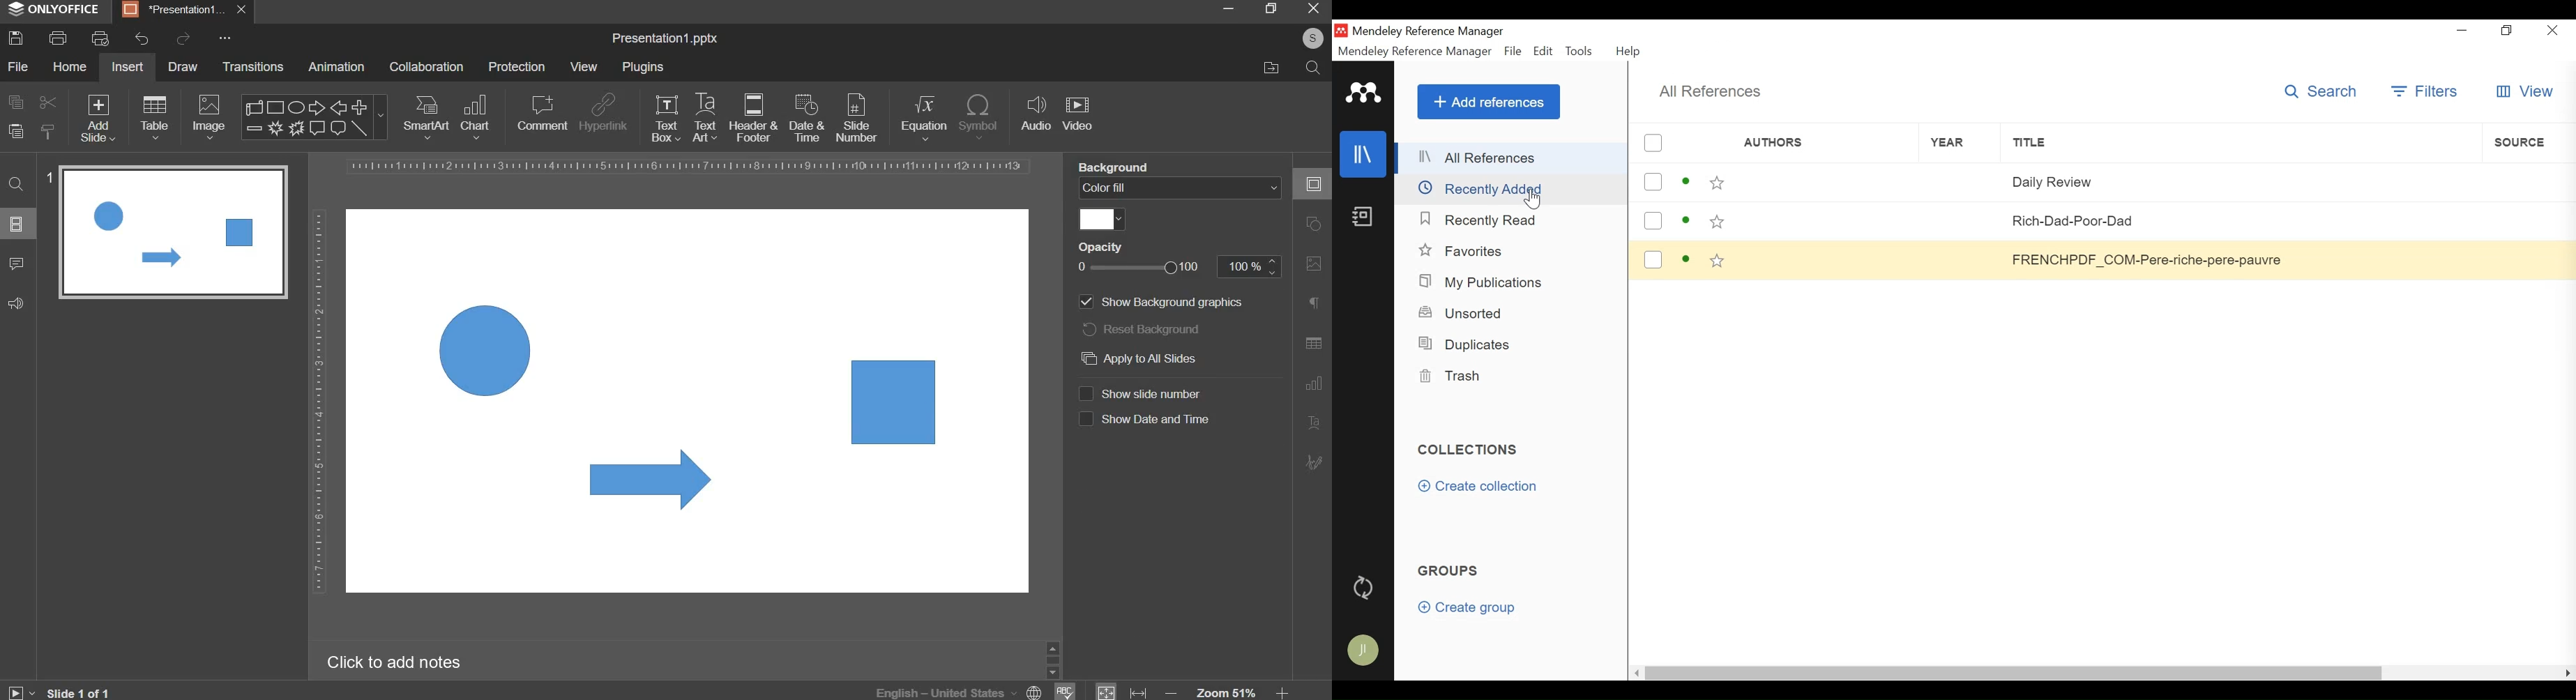  I want to click on fit to screen, so click(1105, 689).